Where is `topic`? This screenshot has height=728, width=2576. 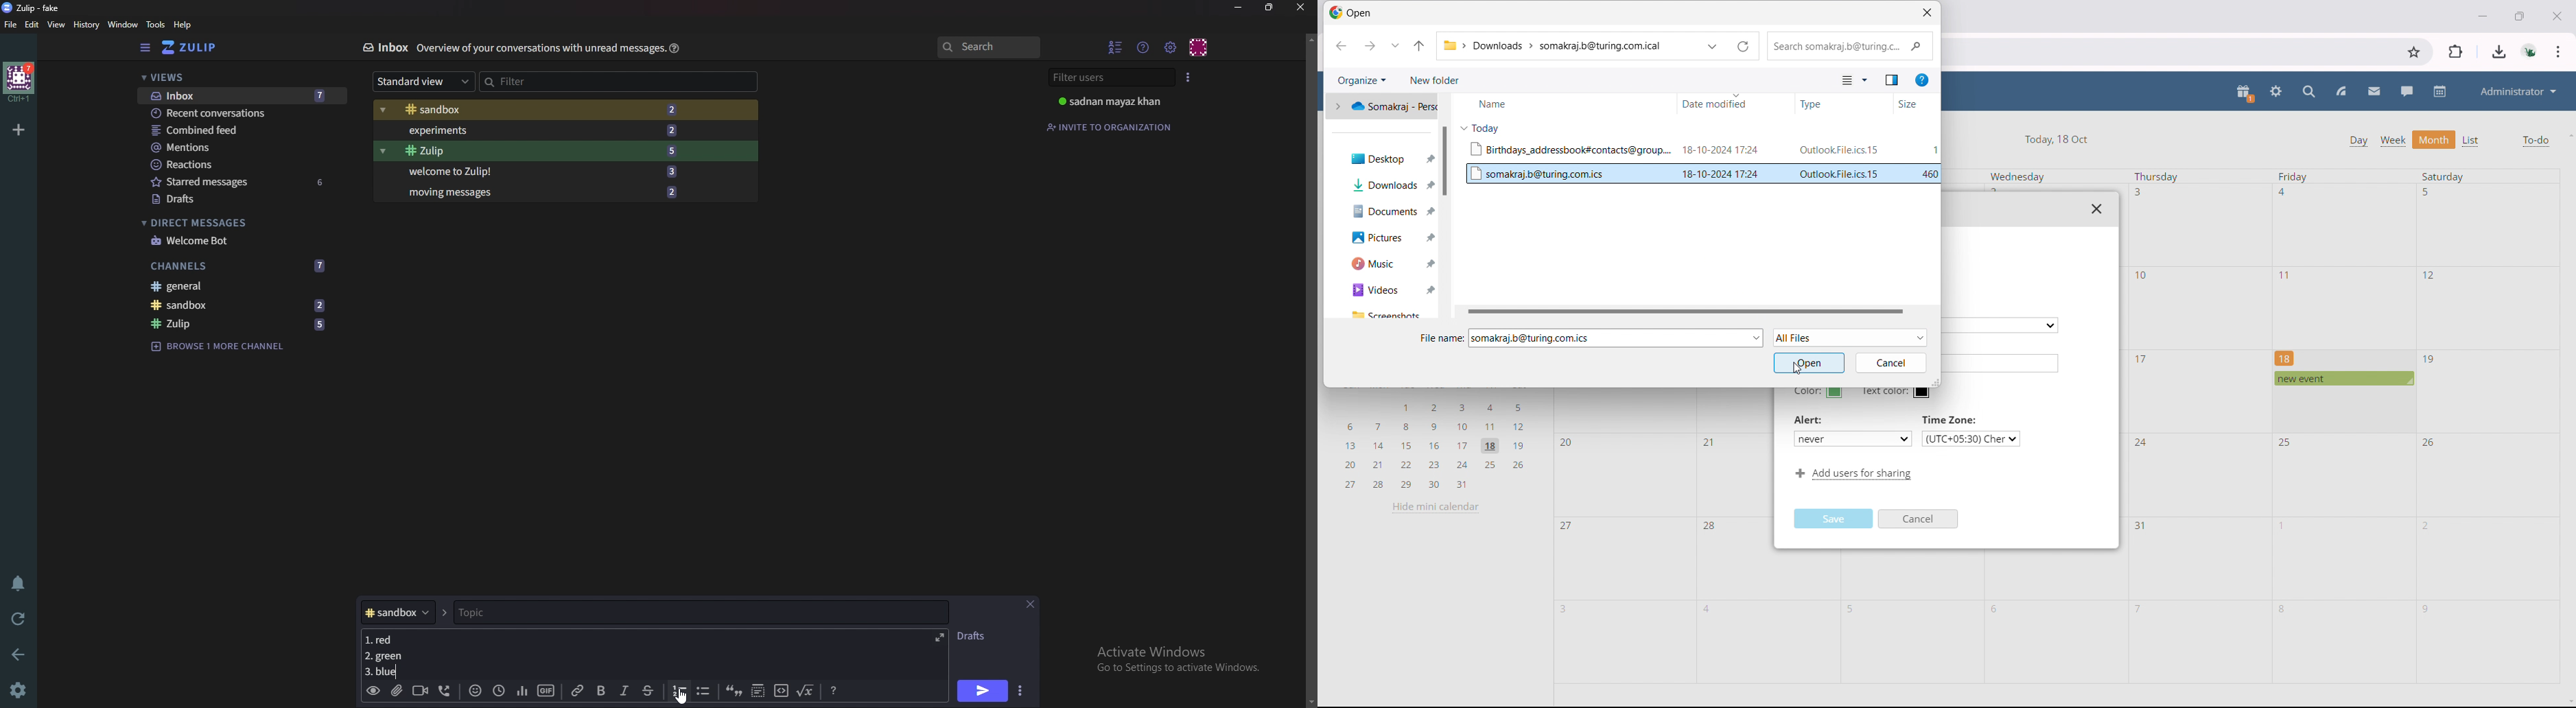 topic is located at coordinates (524, 611).